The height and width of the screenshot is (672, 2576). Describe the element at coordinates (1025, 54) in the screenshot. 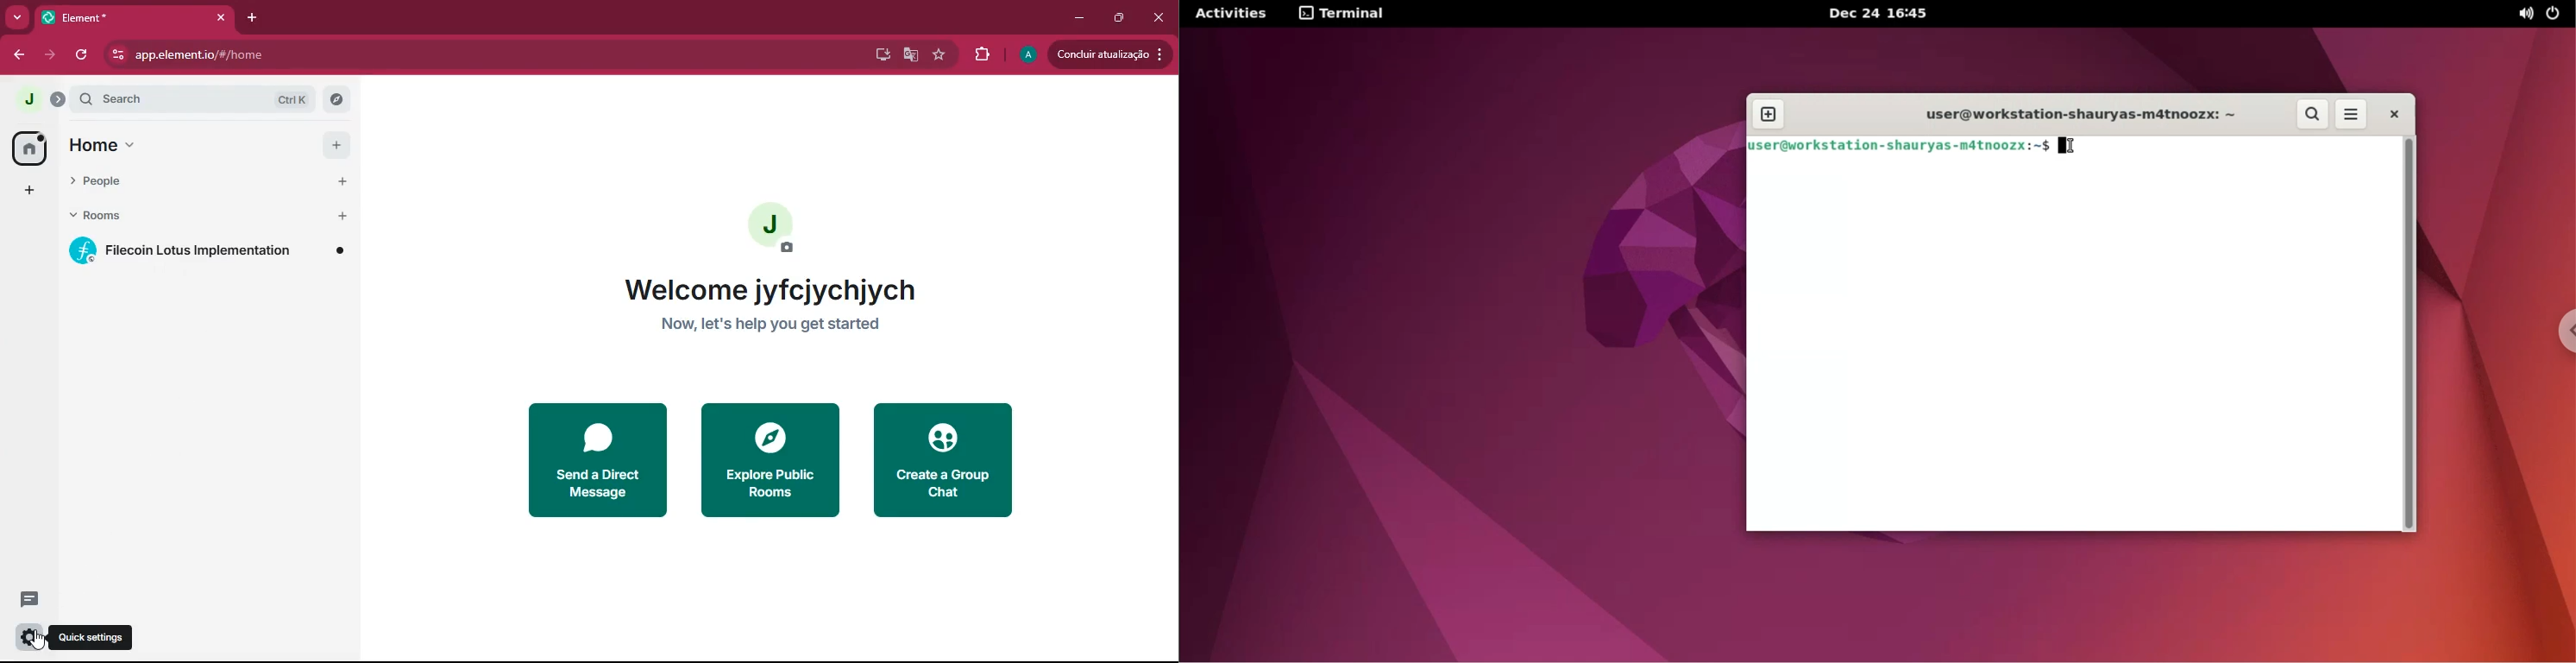

I see `profile` at that location.